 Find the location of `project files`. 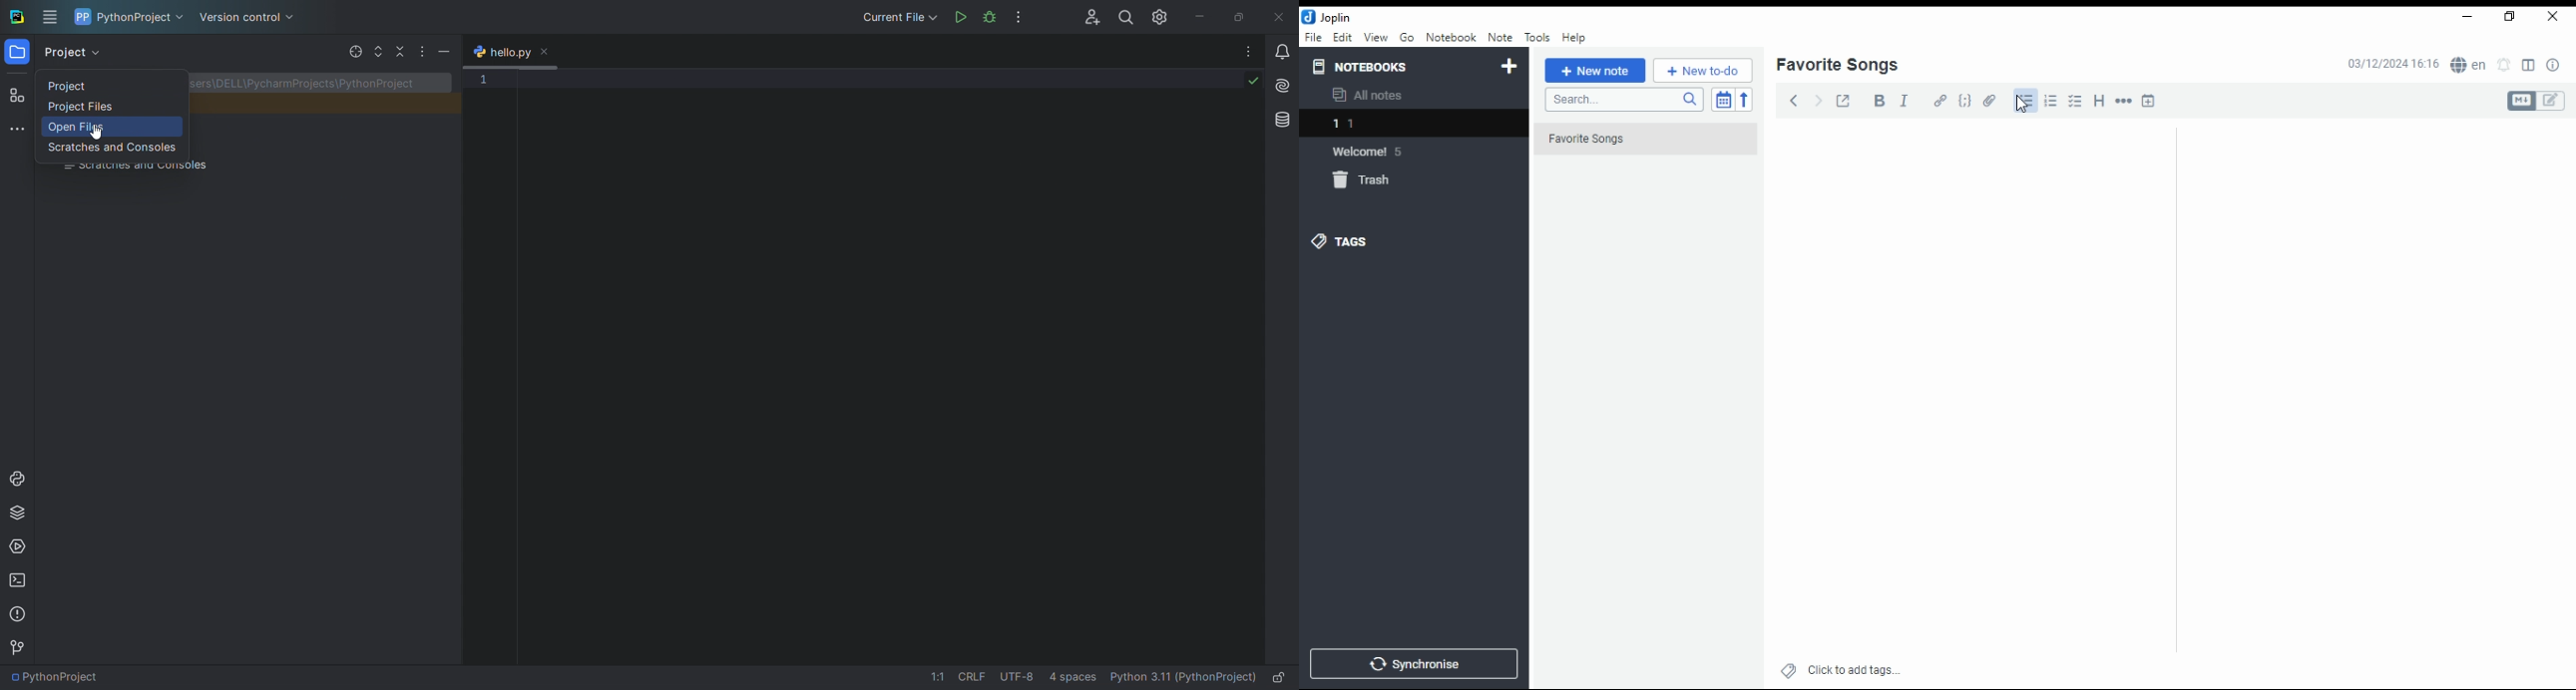

project files is located at coordinates (110, 107).